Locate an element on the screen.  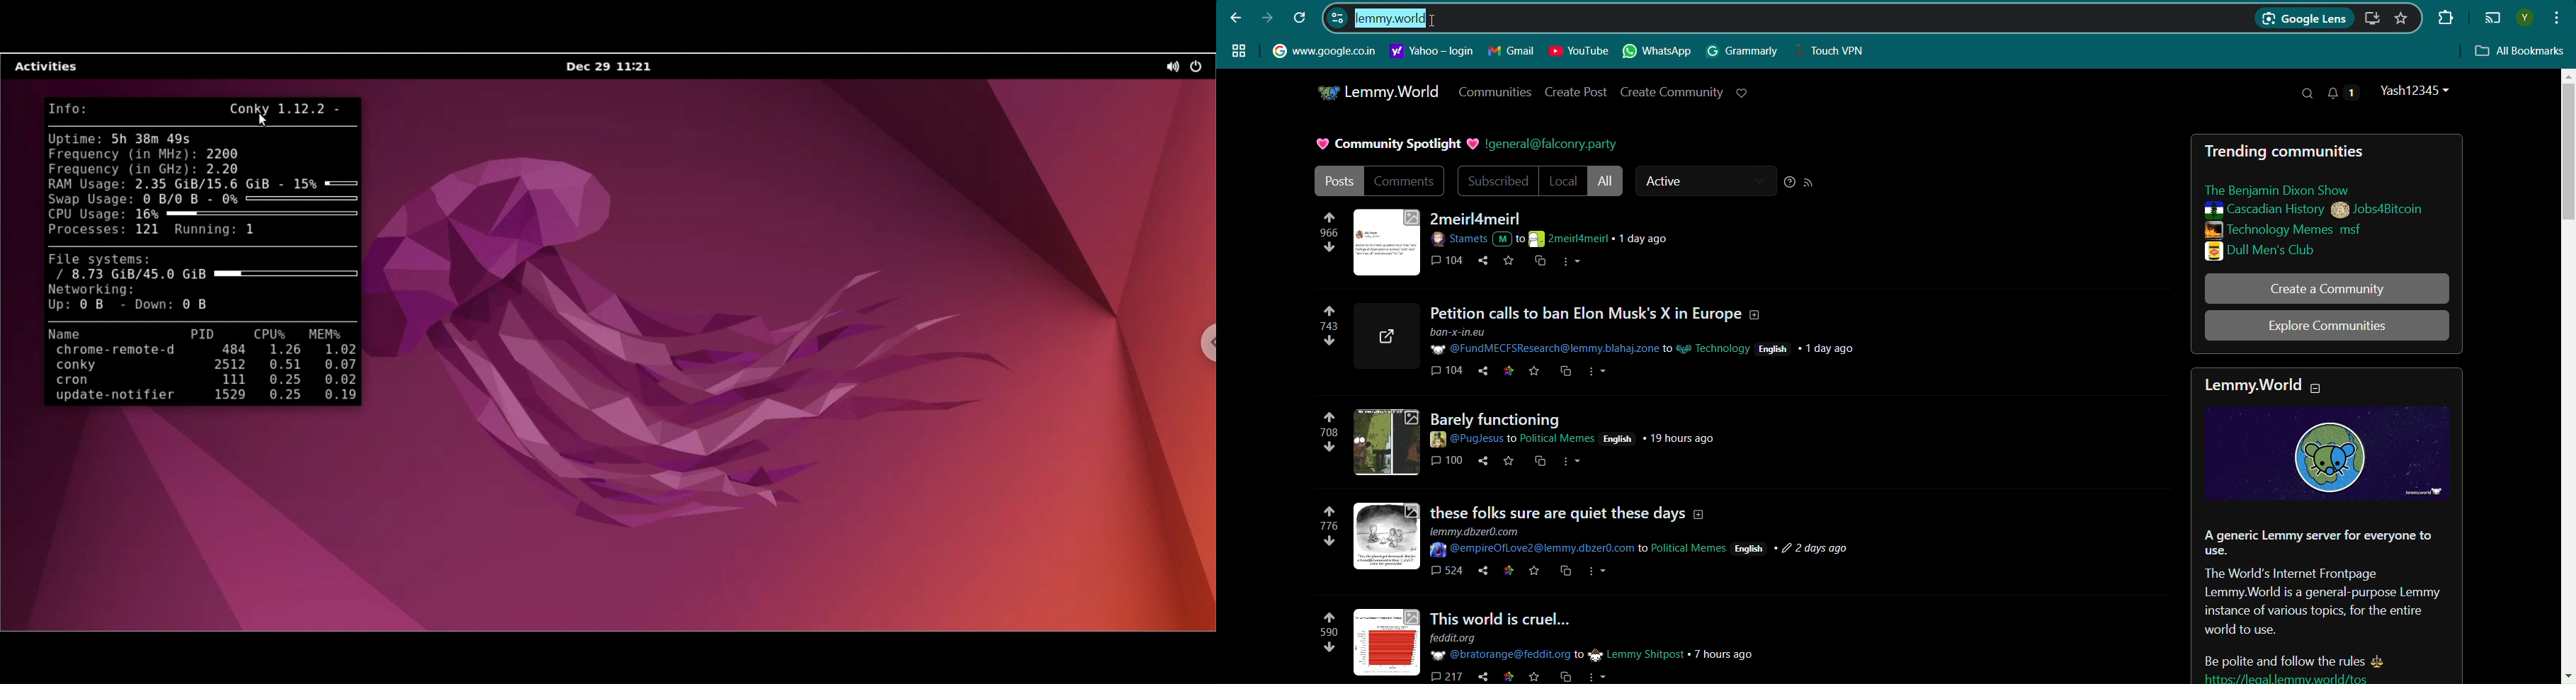
This world is cruel is located at coordinates (1524, 616).